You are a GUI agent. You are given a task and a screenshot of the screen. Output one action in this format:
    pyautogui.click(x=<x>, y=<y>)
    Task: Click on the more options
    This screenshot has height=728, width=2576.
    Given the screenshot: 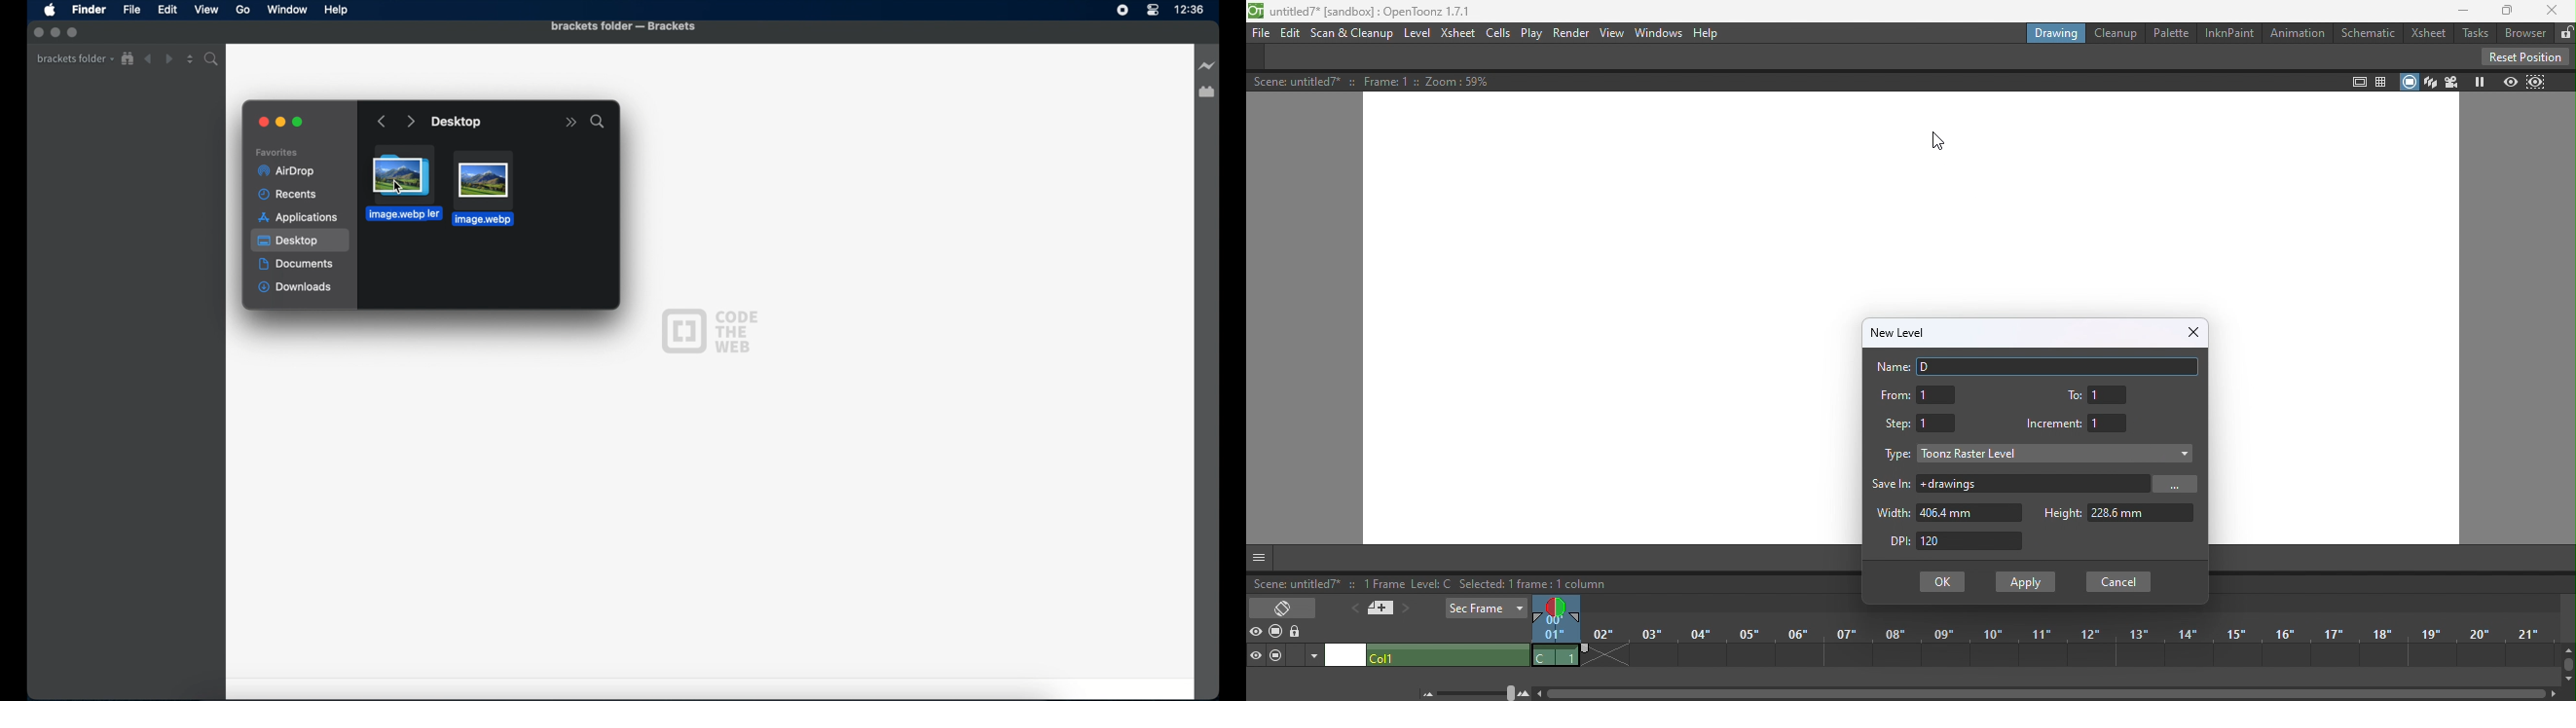 What is the action you would take?
    pyautogui.click(x=570, y=123)
    